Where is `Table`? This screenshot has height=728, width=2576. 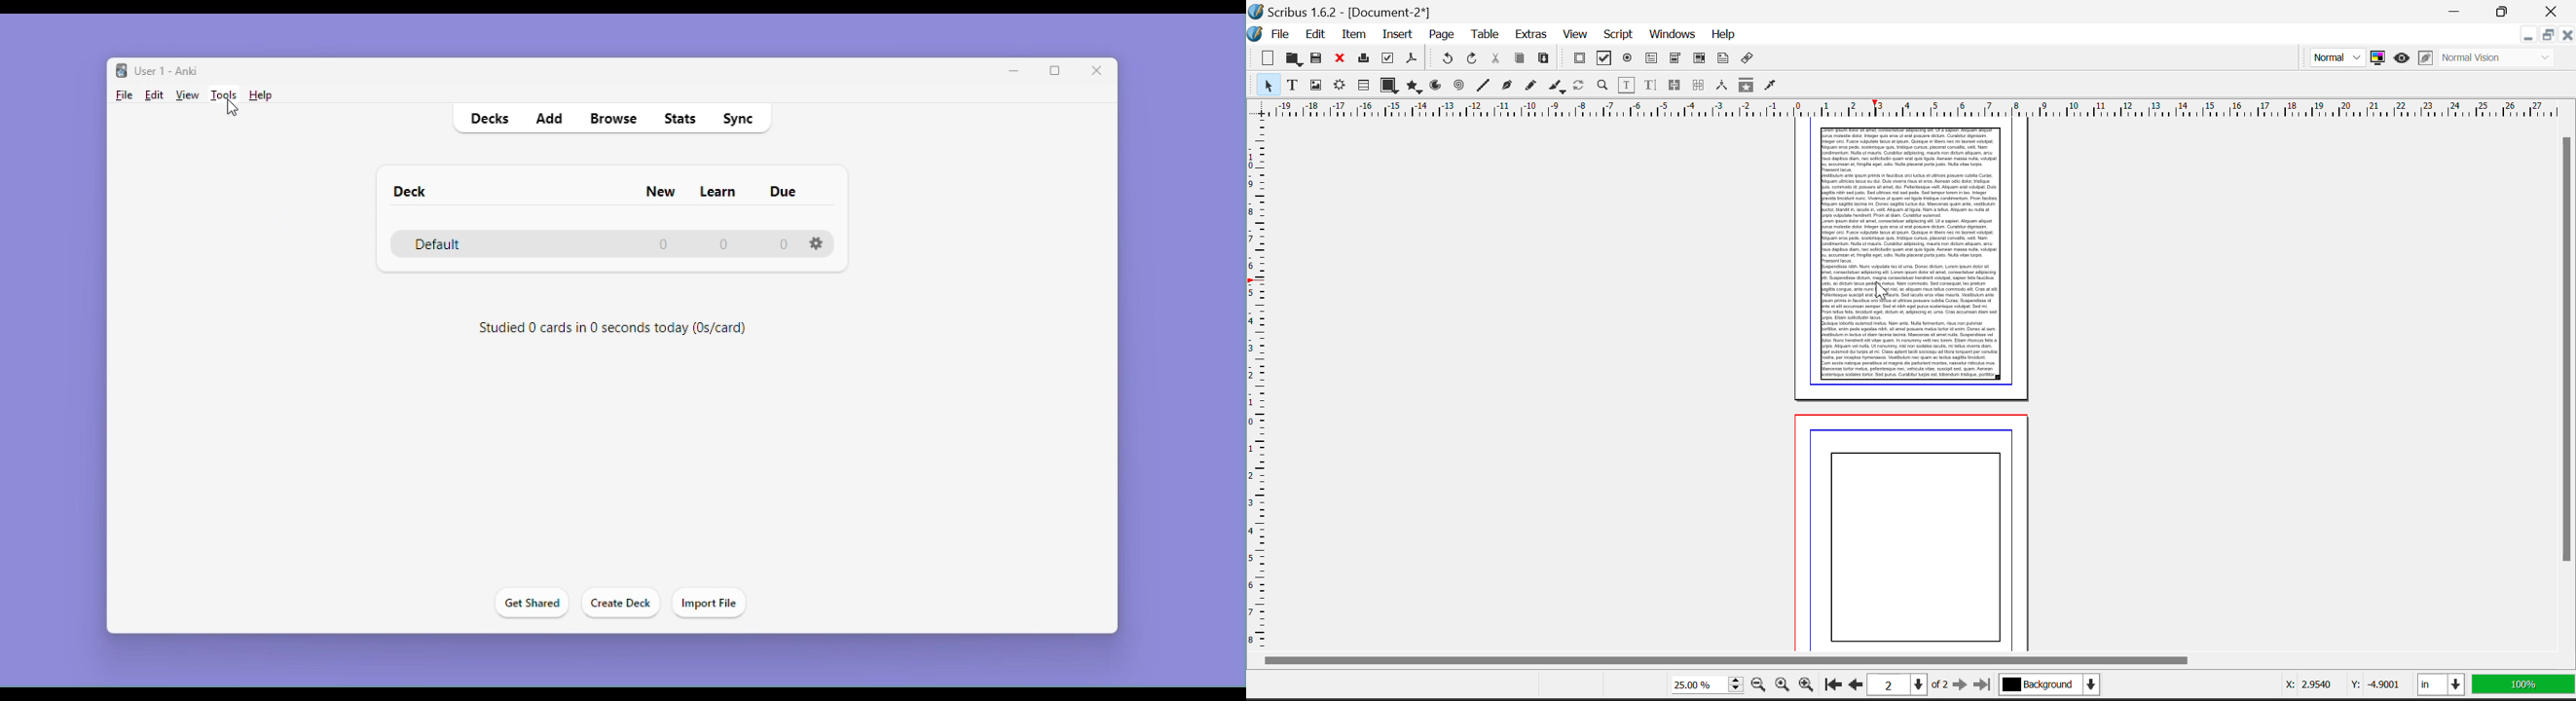 Table is located at coordinates (1486, 36).